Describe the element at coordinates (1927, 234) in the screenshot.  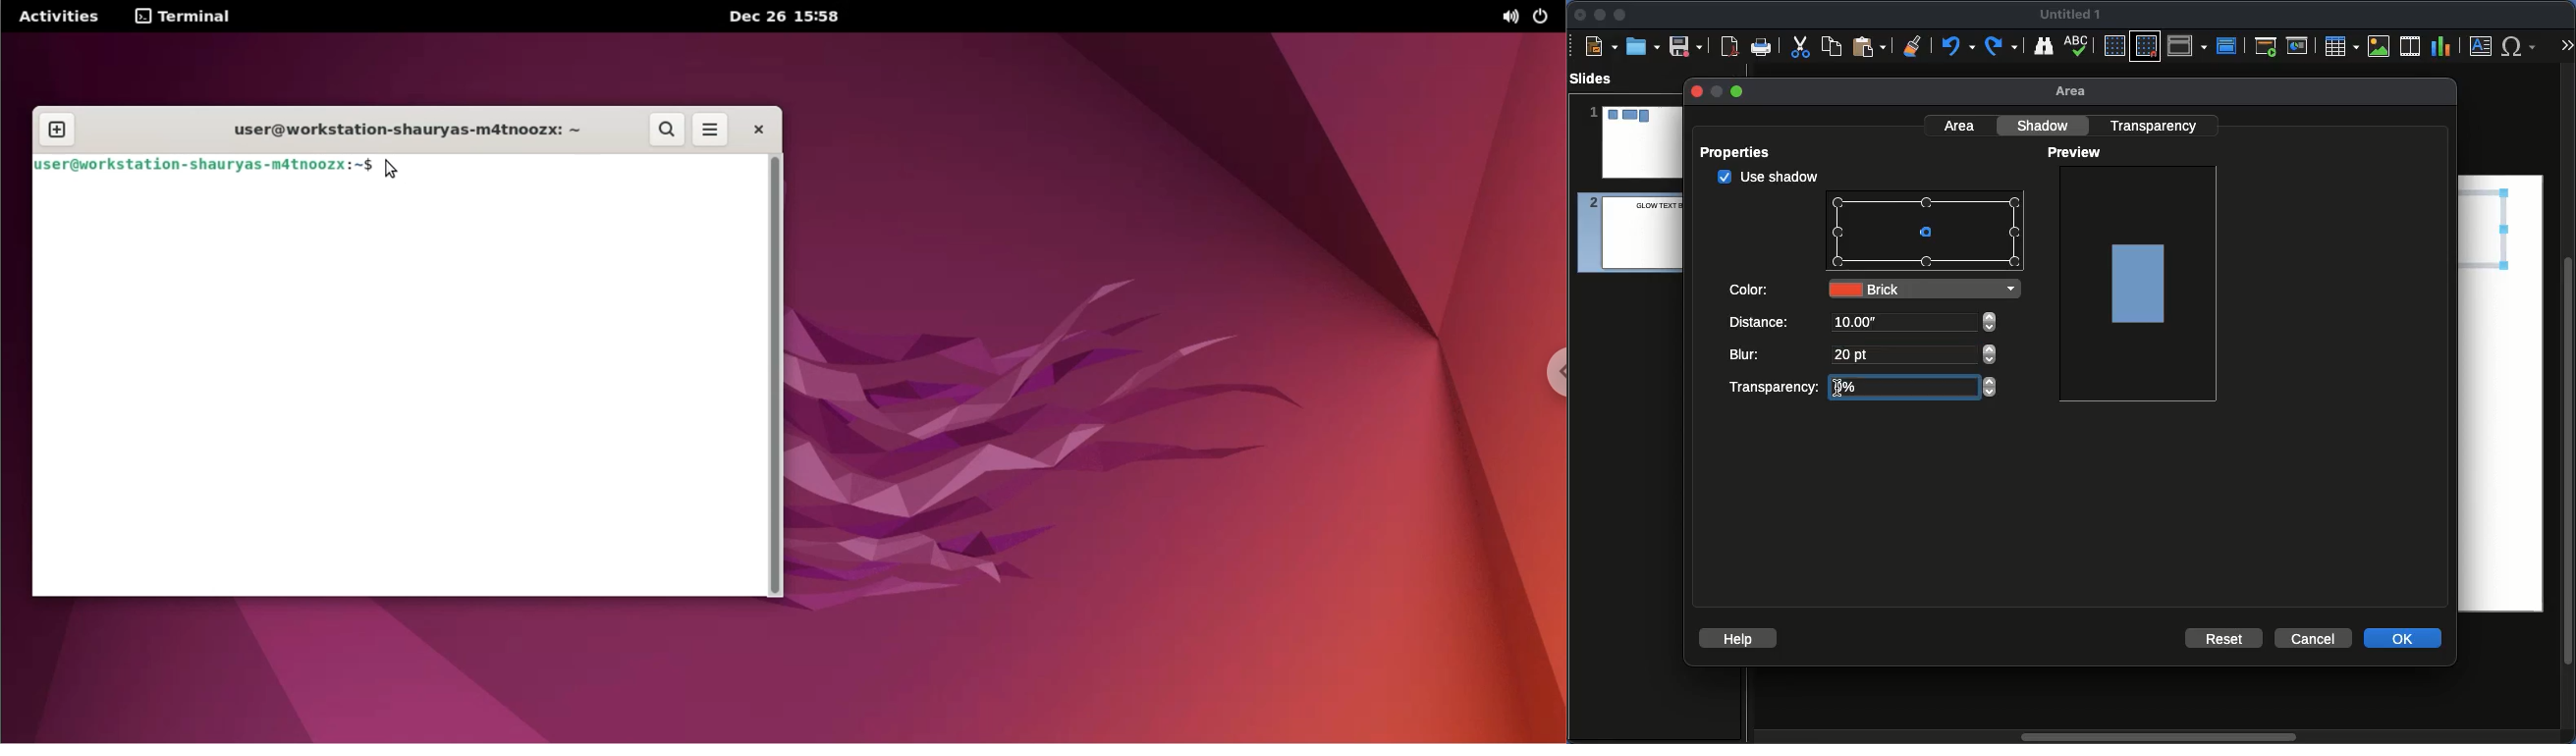
I see `Points` at that location.